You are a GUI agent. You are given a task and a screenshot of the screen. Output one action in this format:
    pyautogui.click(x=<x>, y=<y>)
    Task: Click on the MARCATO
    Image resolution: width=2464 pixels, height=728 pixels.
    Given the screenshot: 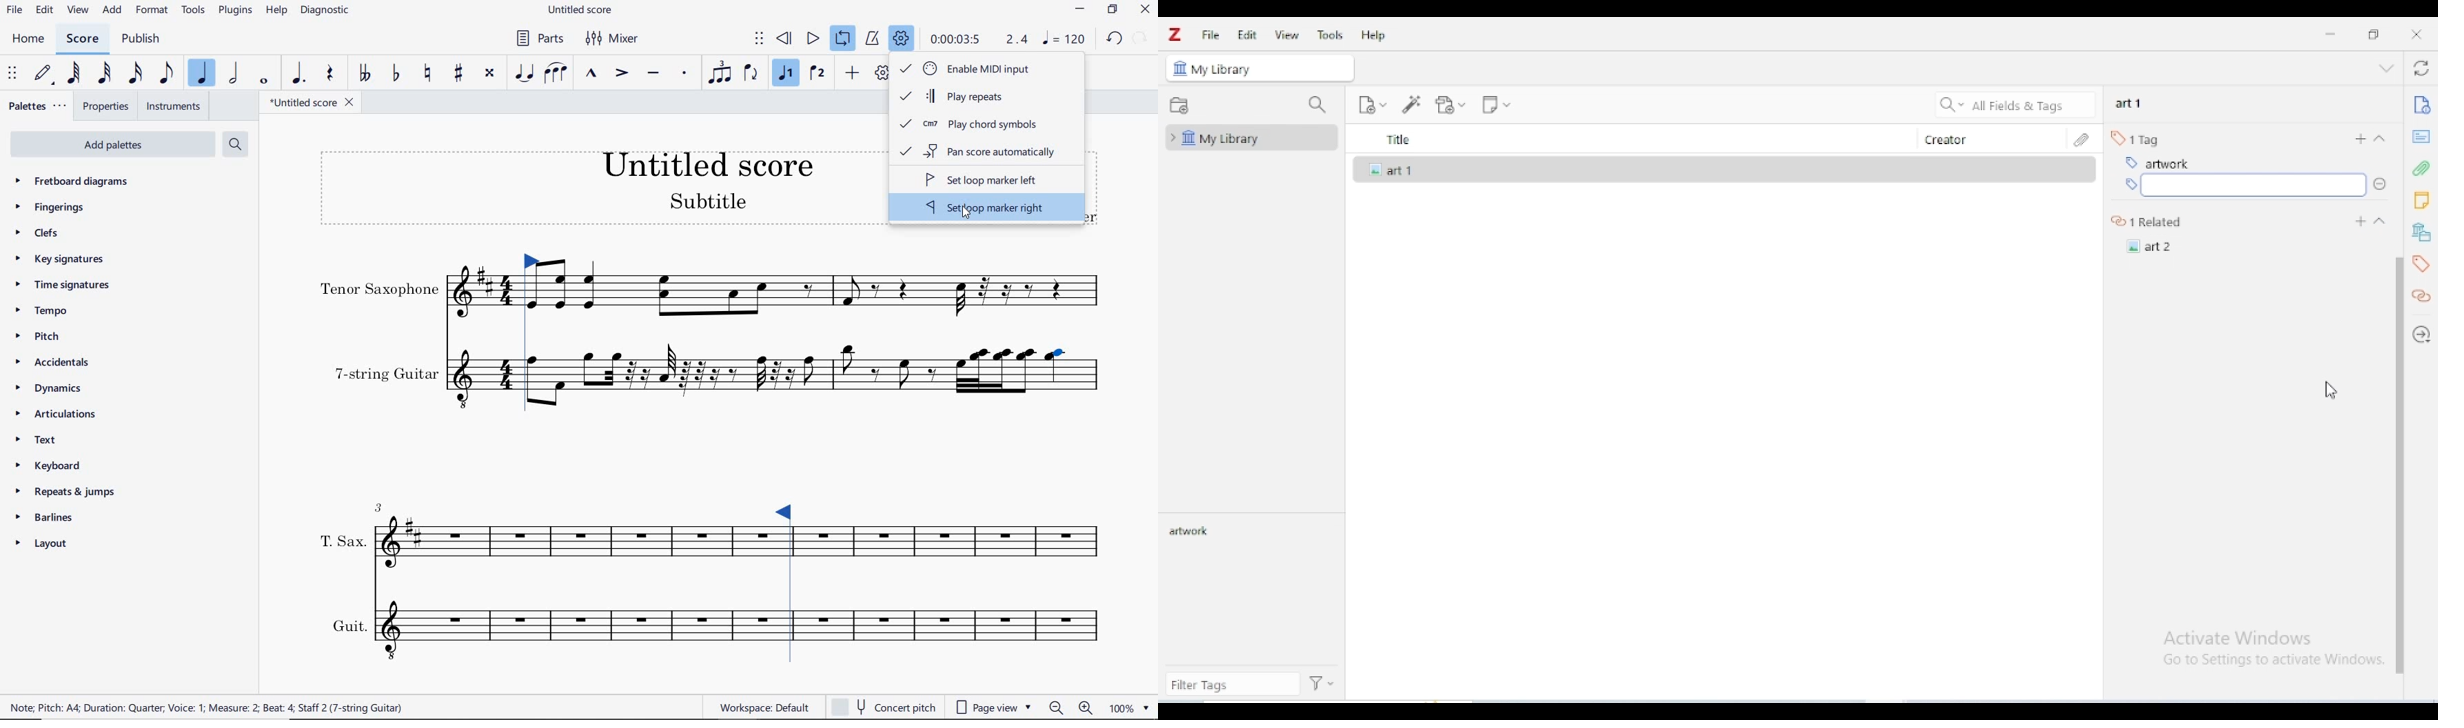 What is the action you would take?
    pyautogui.click(x=591, y=74)
    